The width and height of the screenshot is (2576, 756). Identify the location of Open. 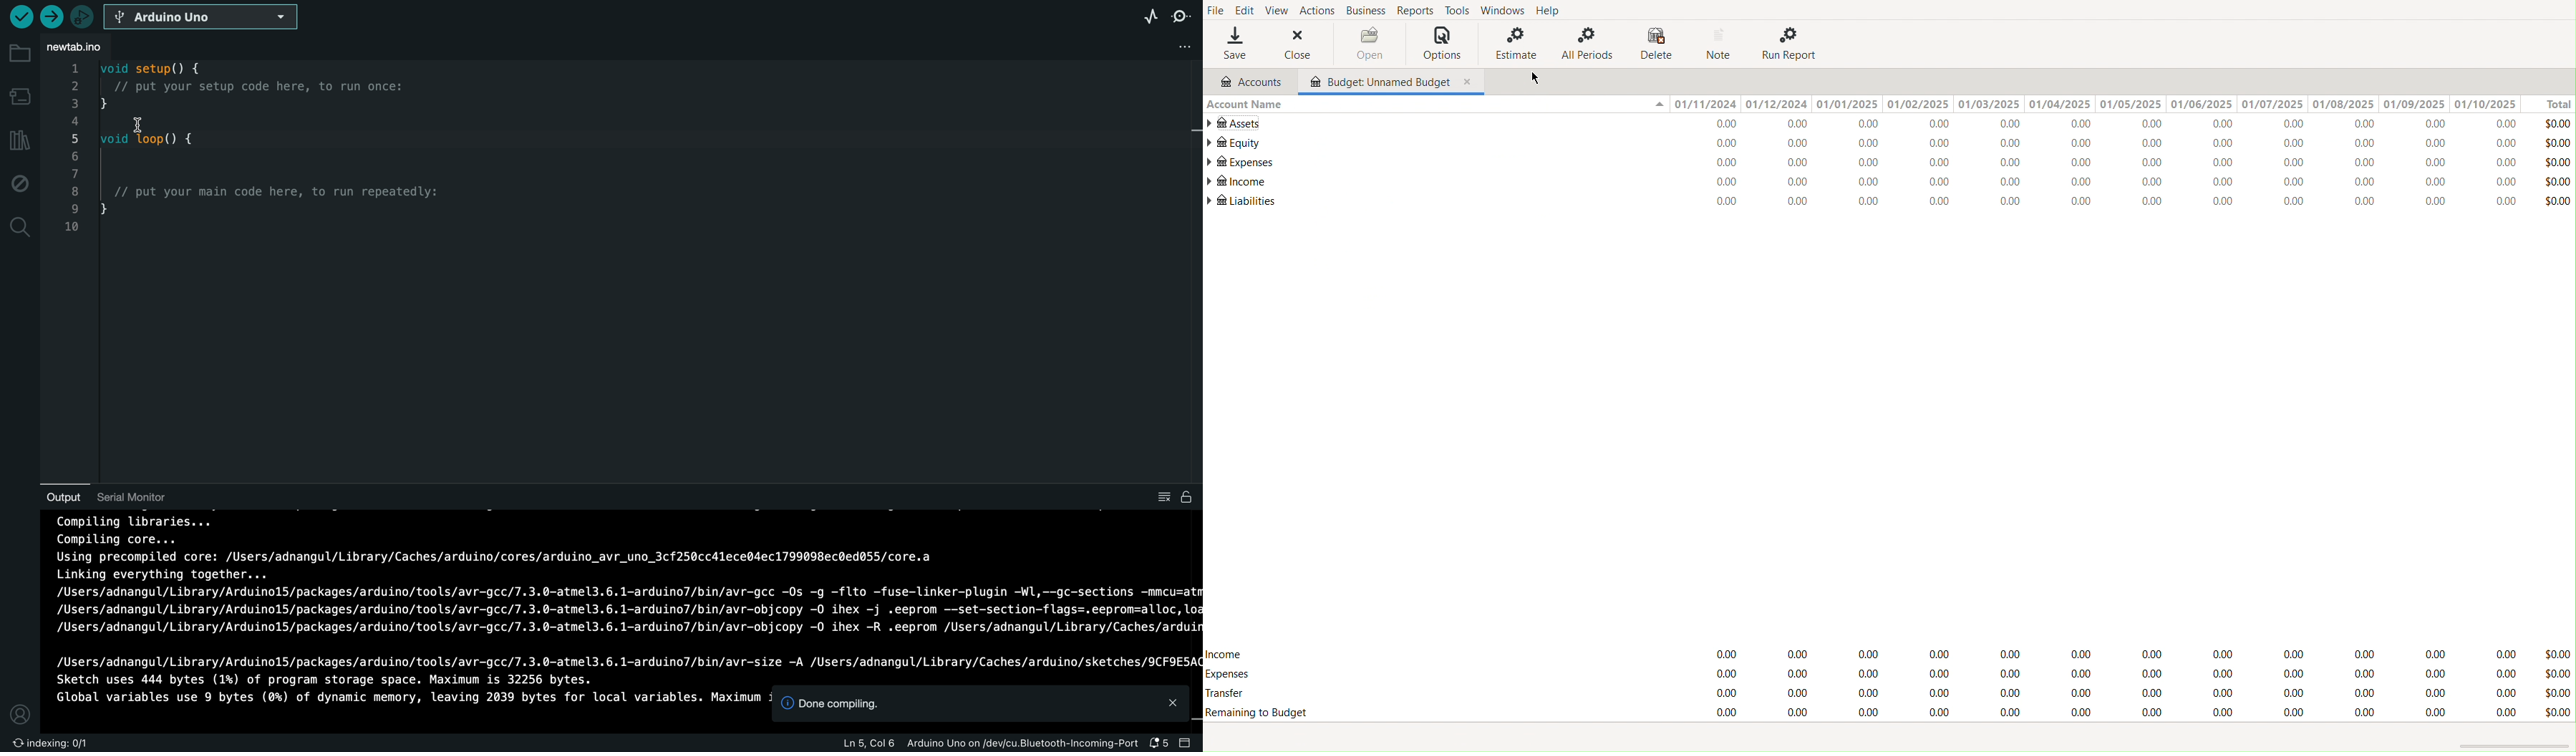
(1357, 43).